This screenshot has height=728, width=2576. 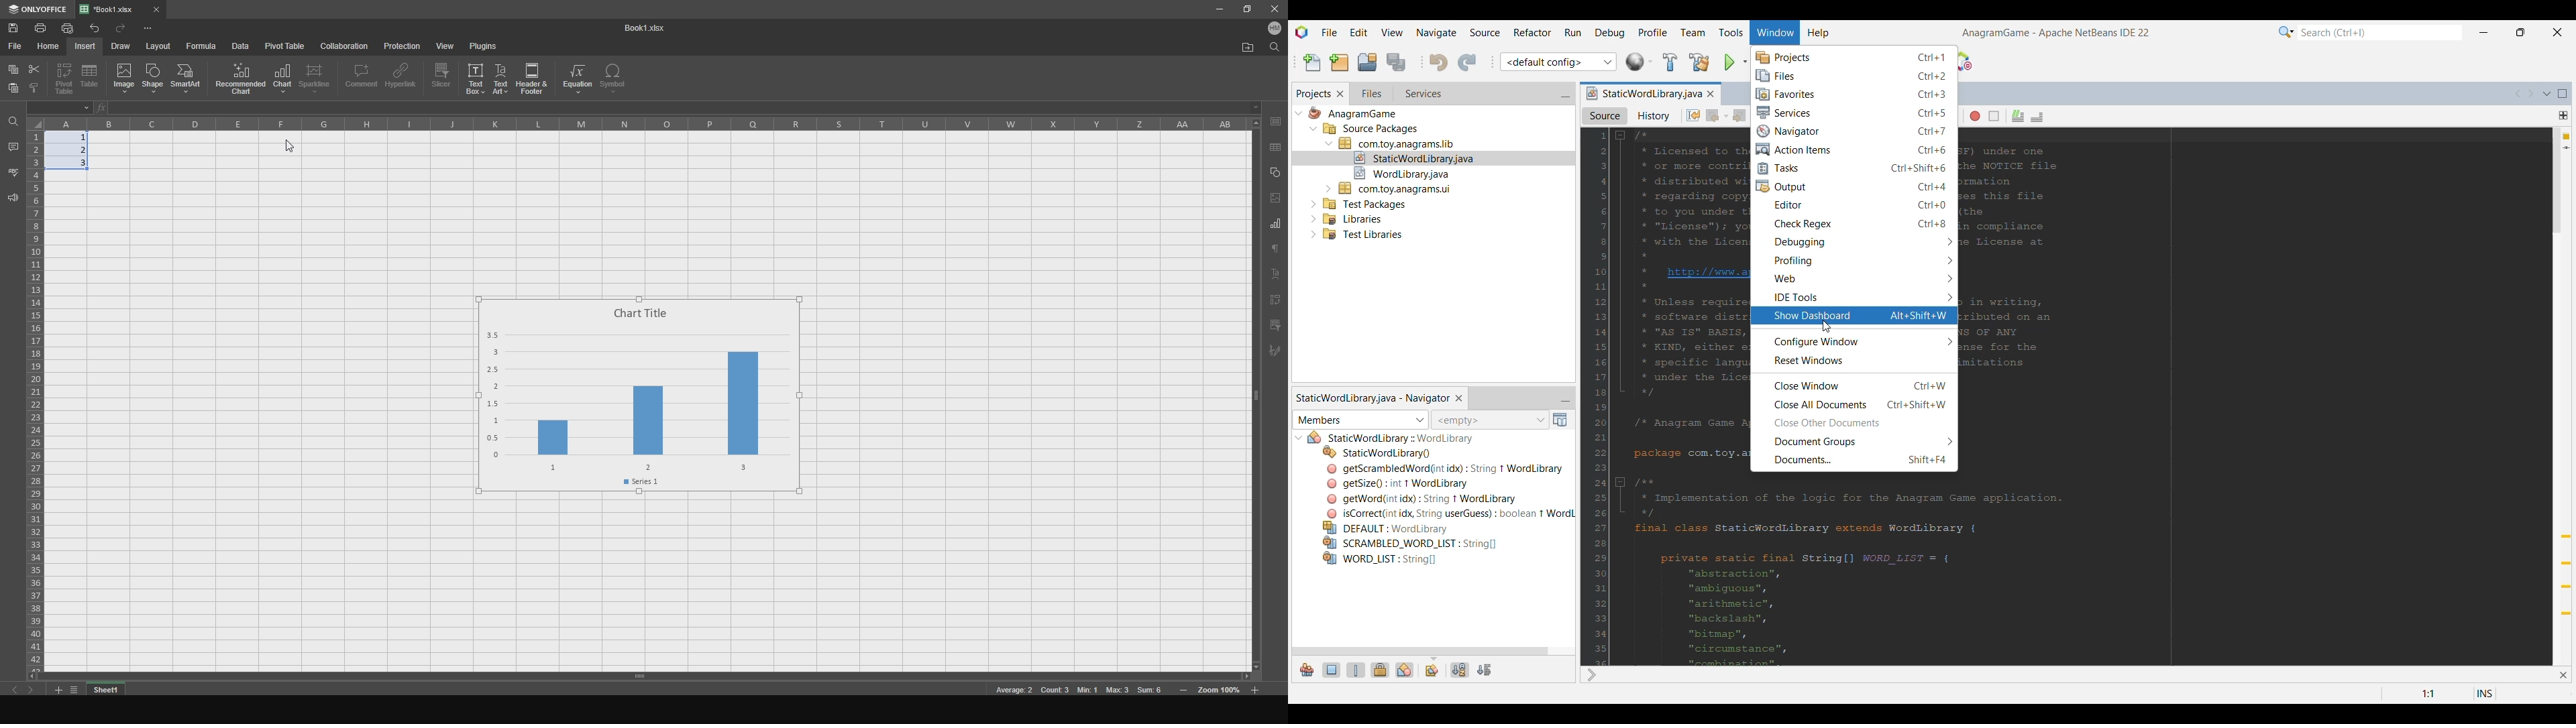 I want to click on Show fields, so click(x=1332, y=670).